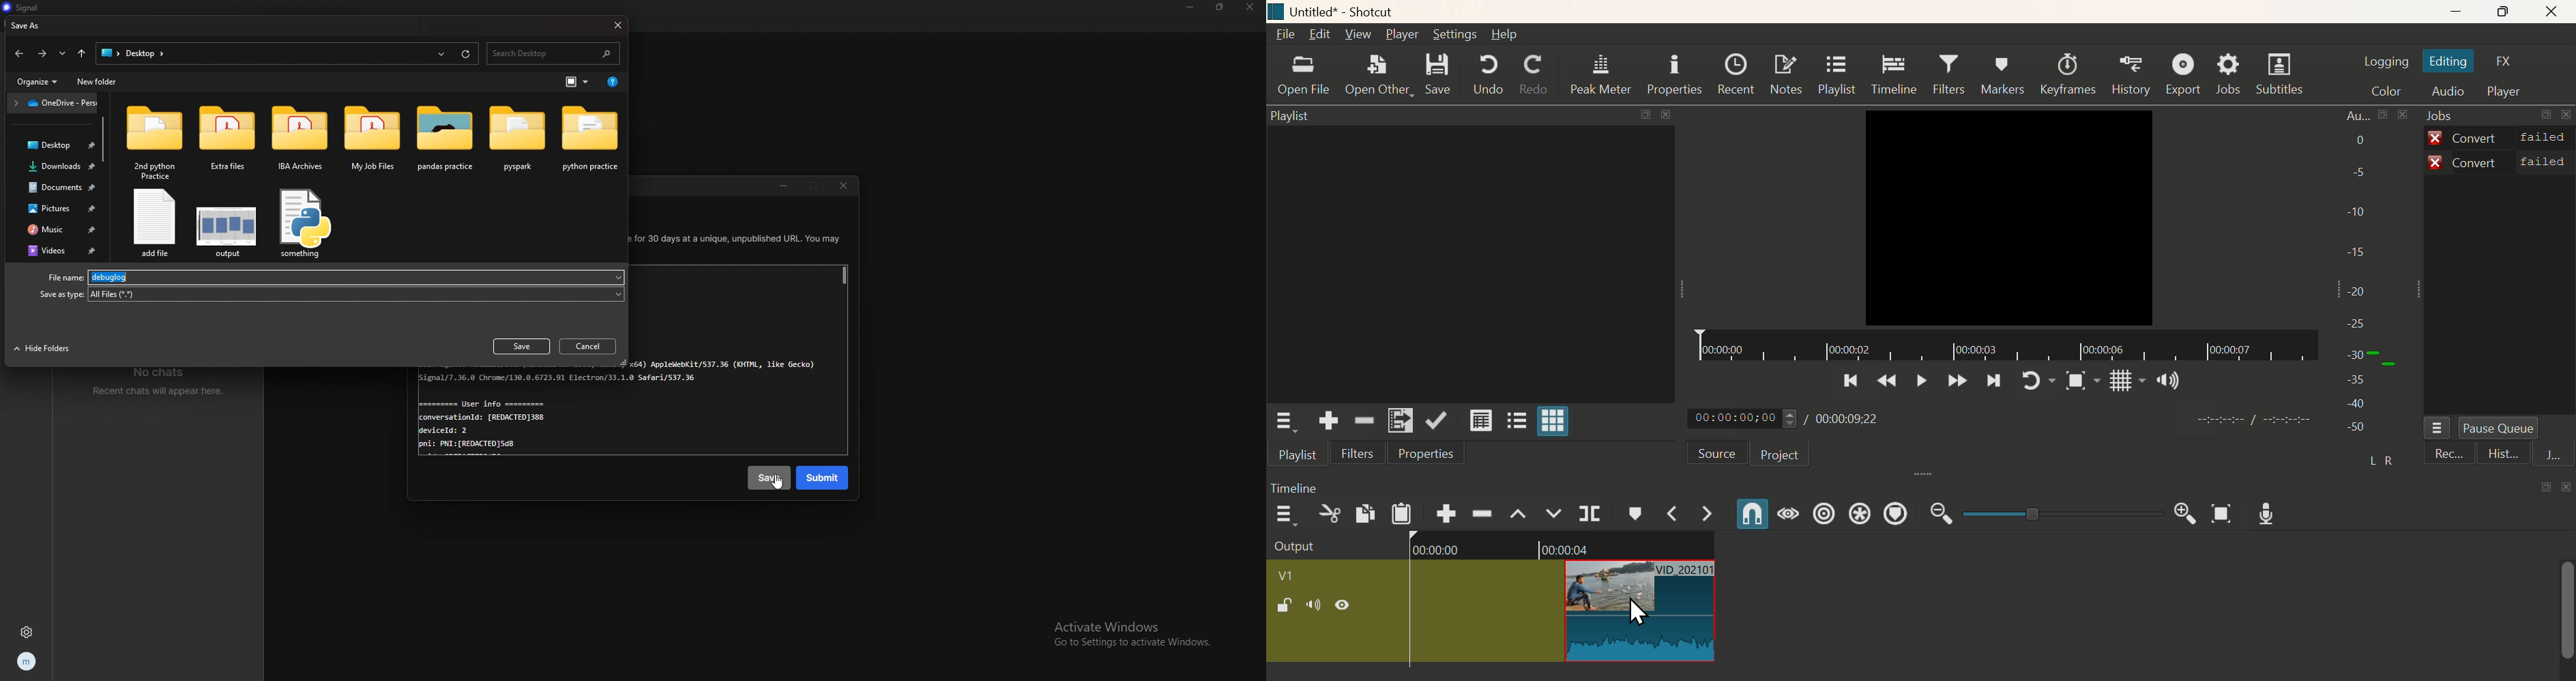  I want to click on Cut, so click(1328, 518).